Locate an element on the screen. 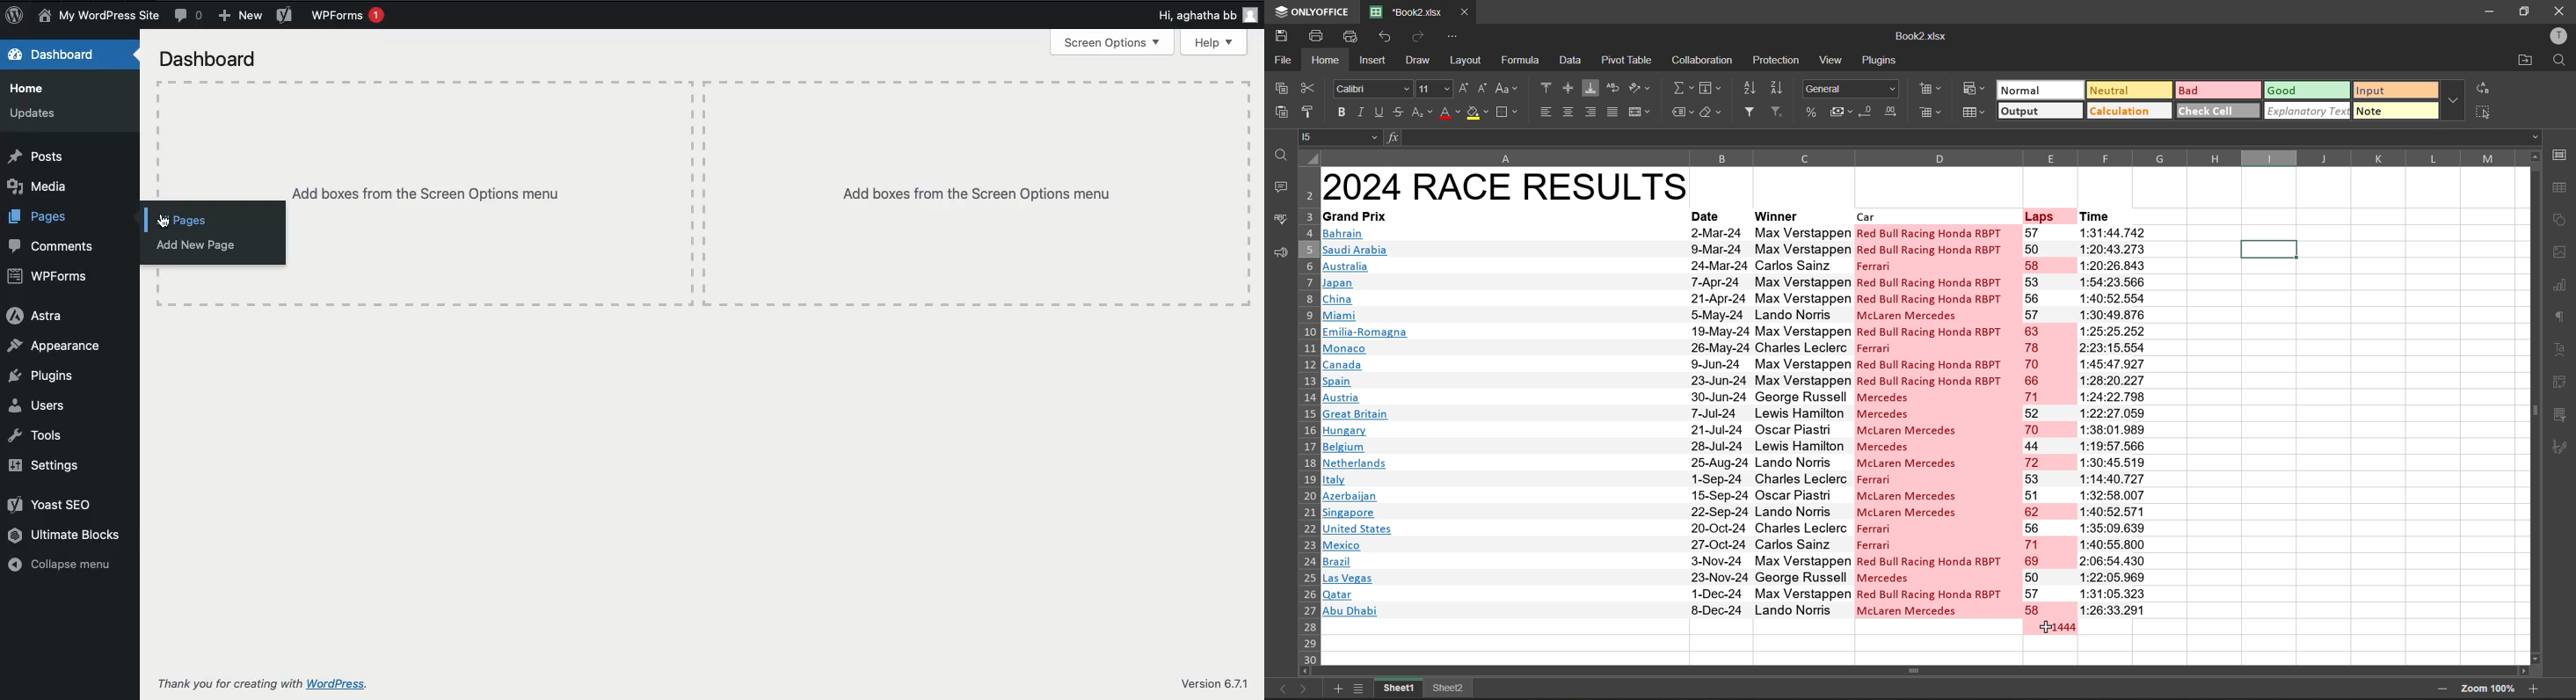  Comments is located at coordinates (55, 246).